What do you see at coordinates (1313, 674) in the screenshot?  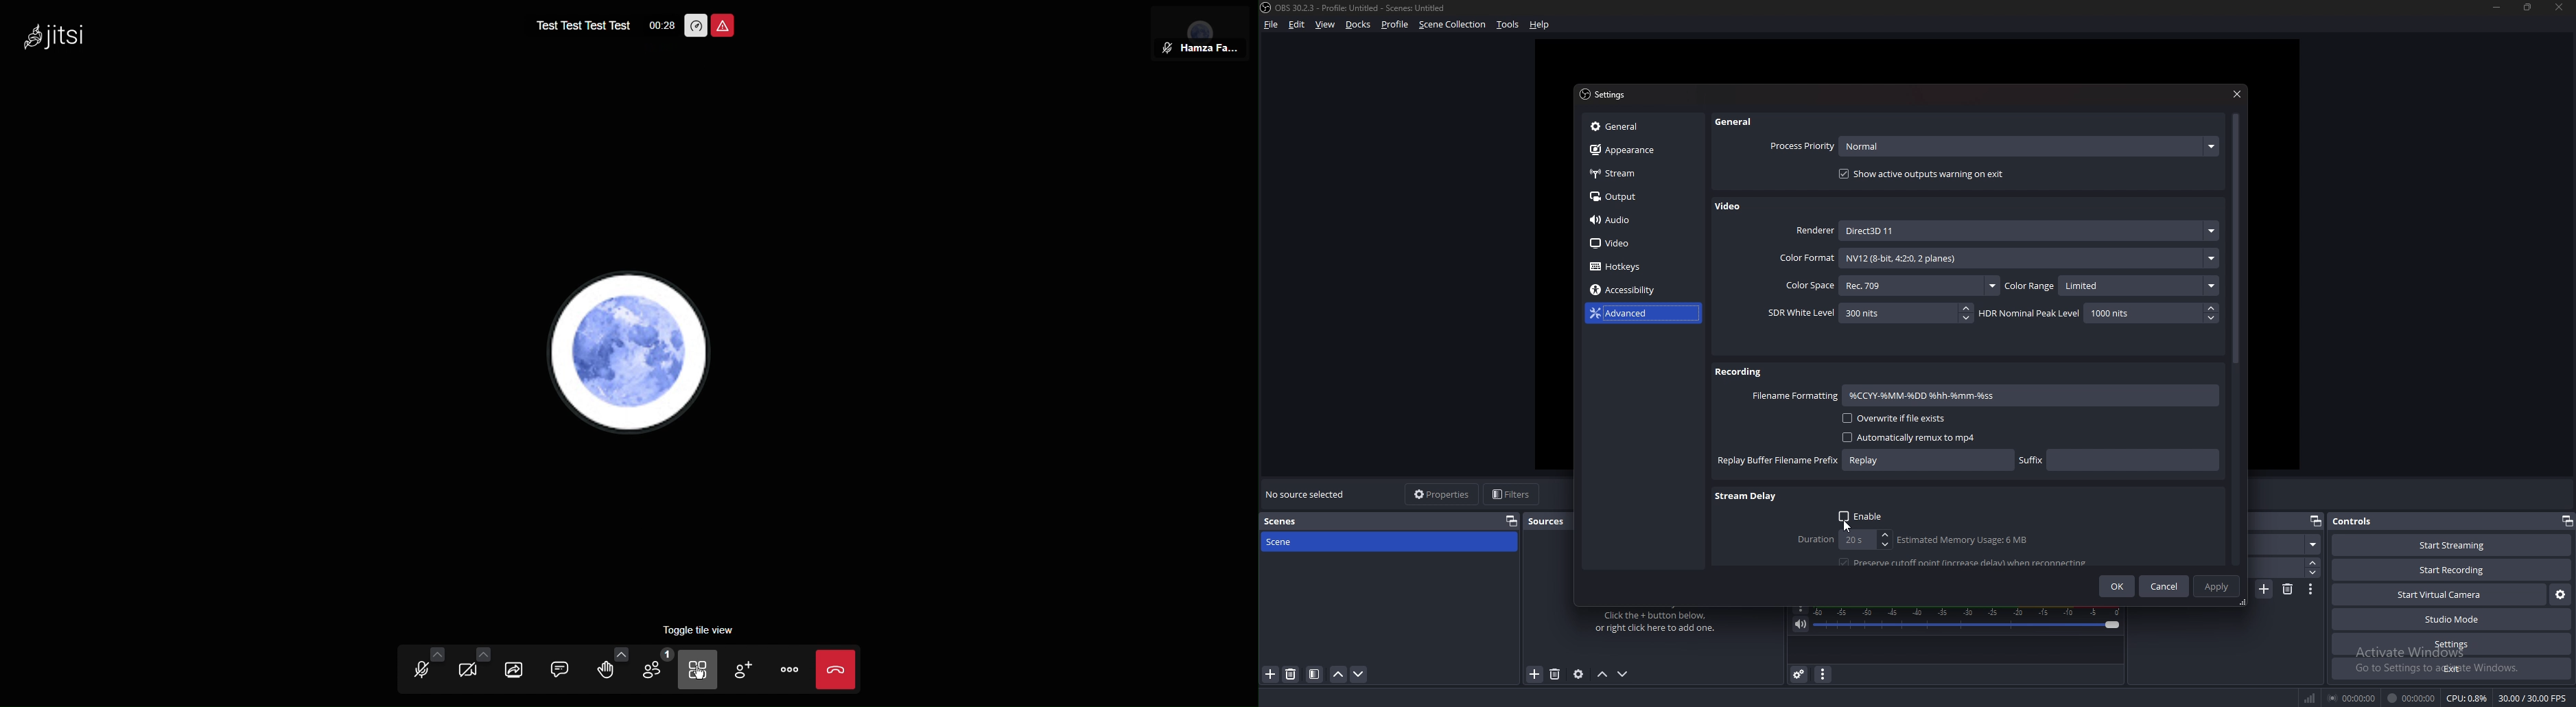 I see `scene filter` at bounding box center [1313, 674].